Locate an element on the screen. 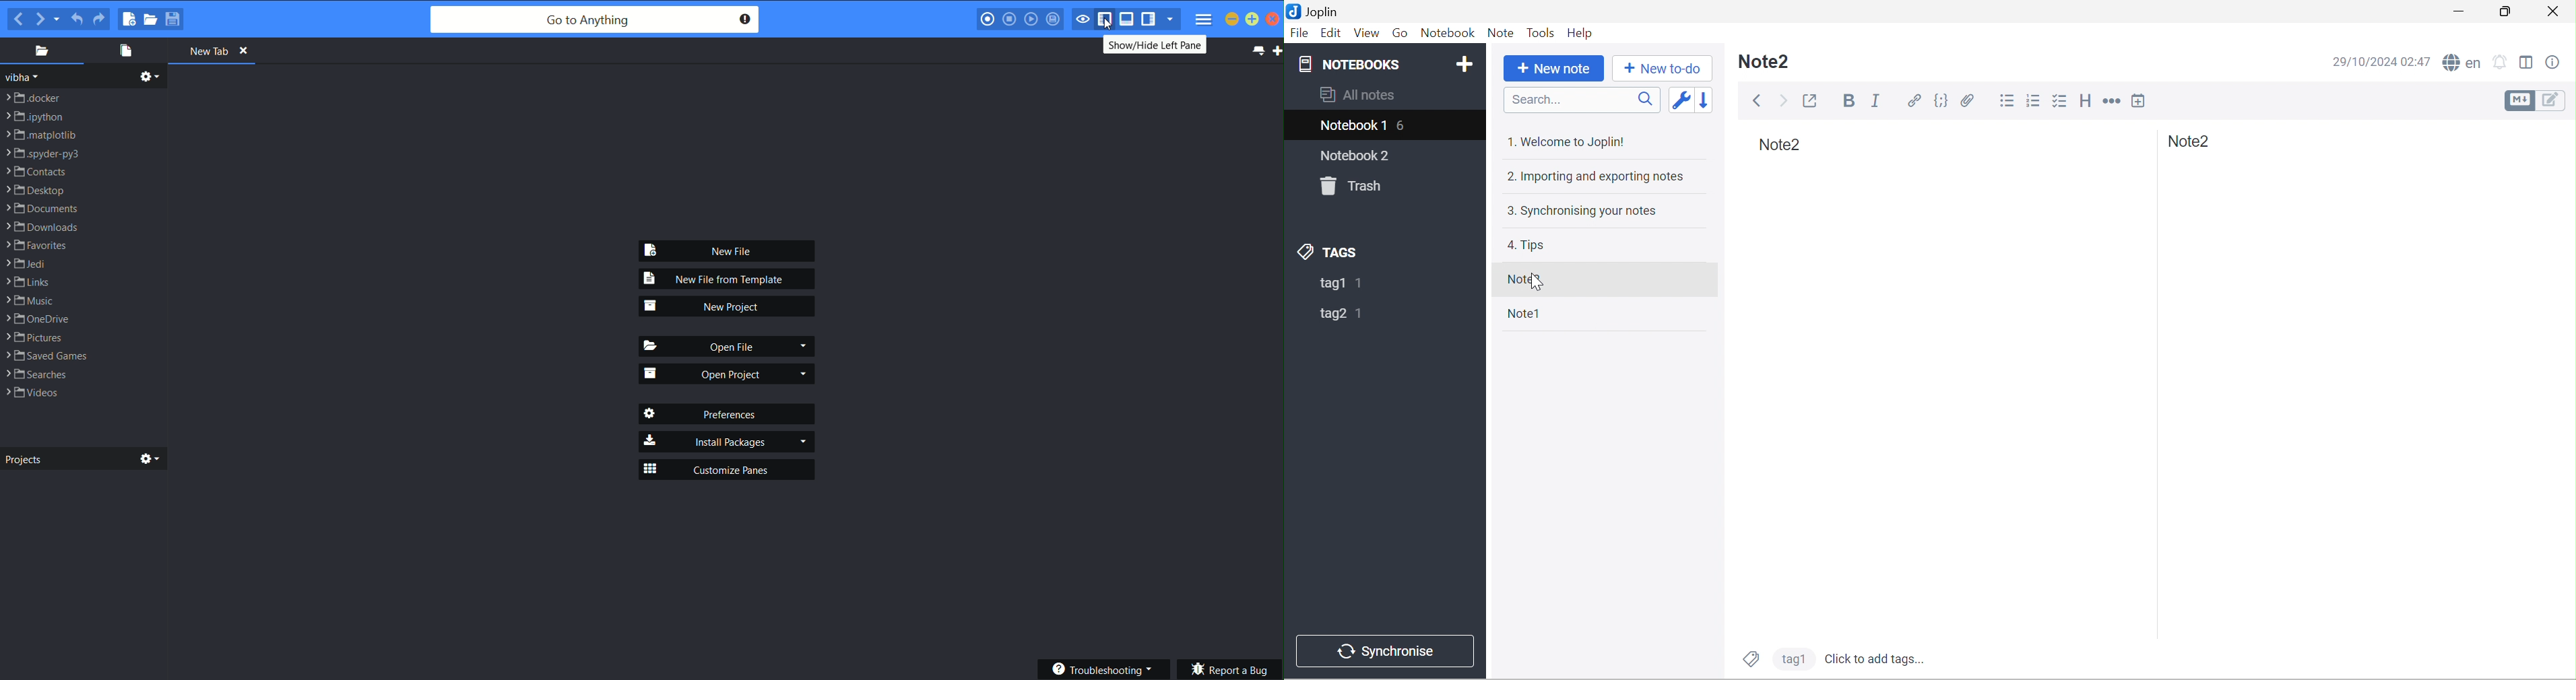 This screenshot has height=700, width=2576. 1 is located at coordinates (1363, 283).